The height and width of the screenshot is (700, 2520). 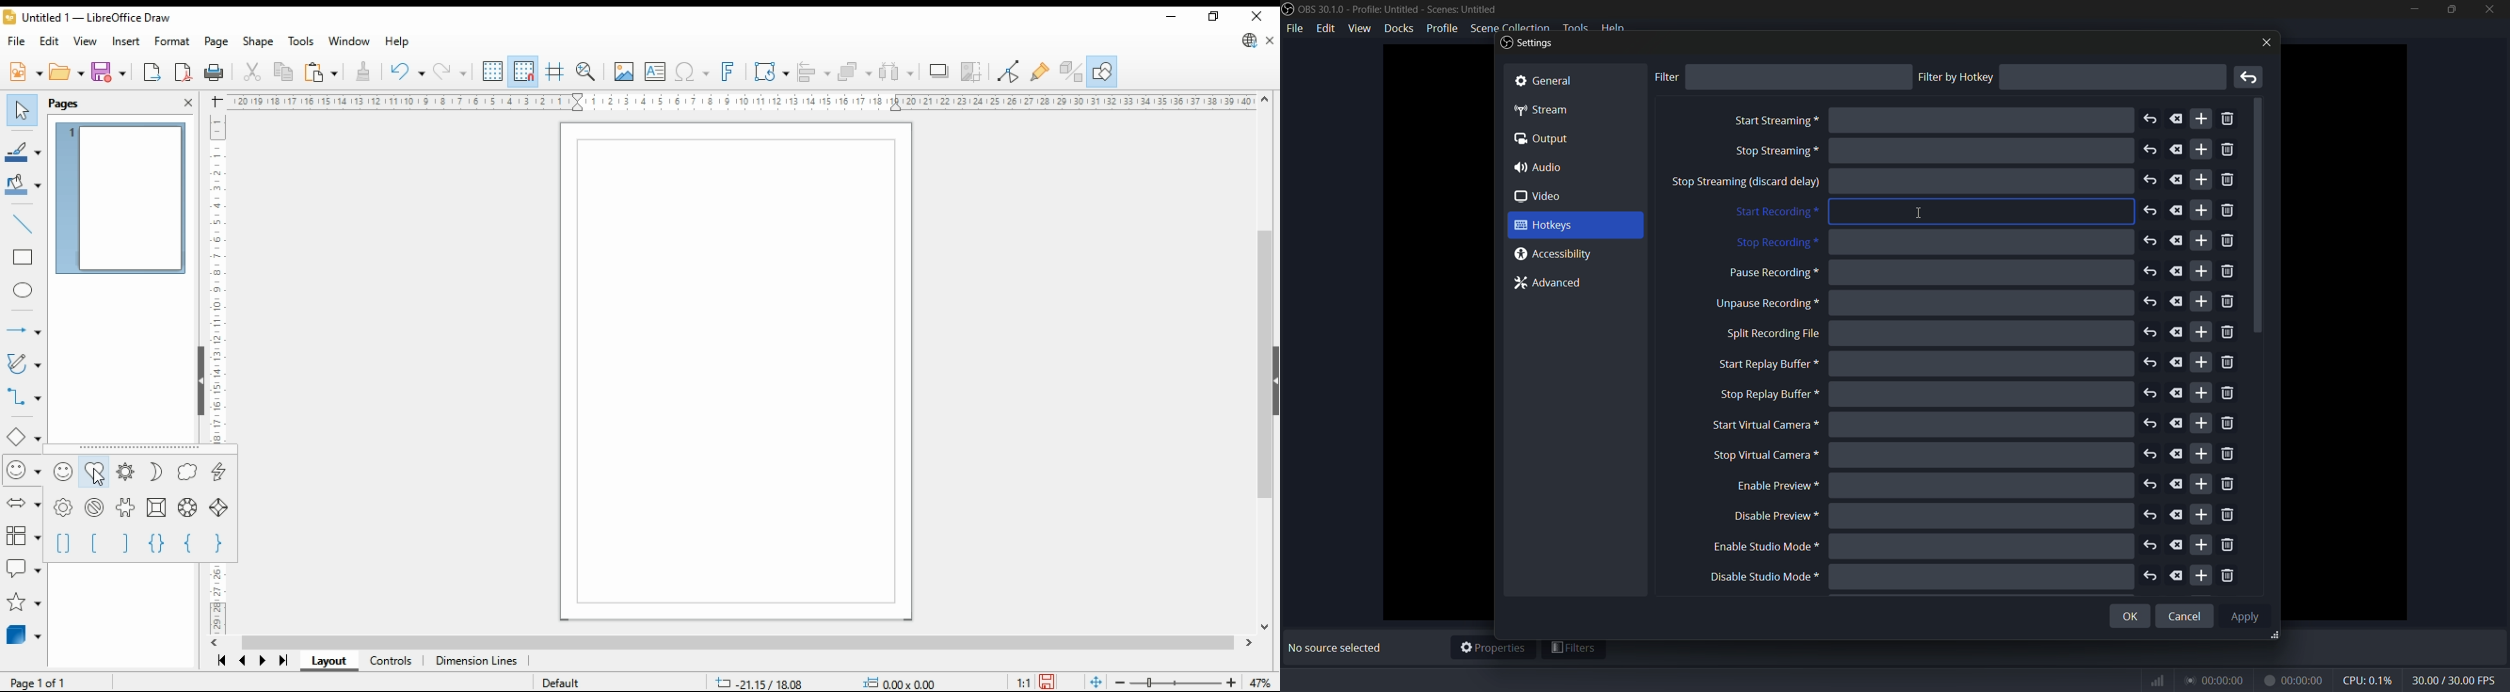 I want to click on undo, so click(x=2151, y=394).